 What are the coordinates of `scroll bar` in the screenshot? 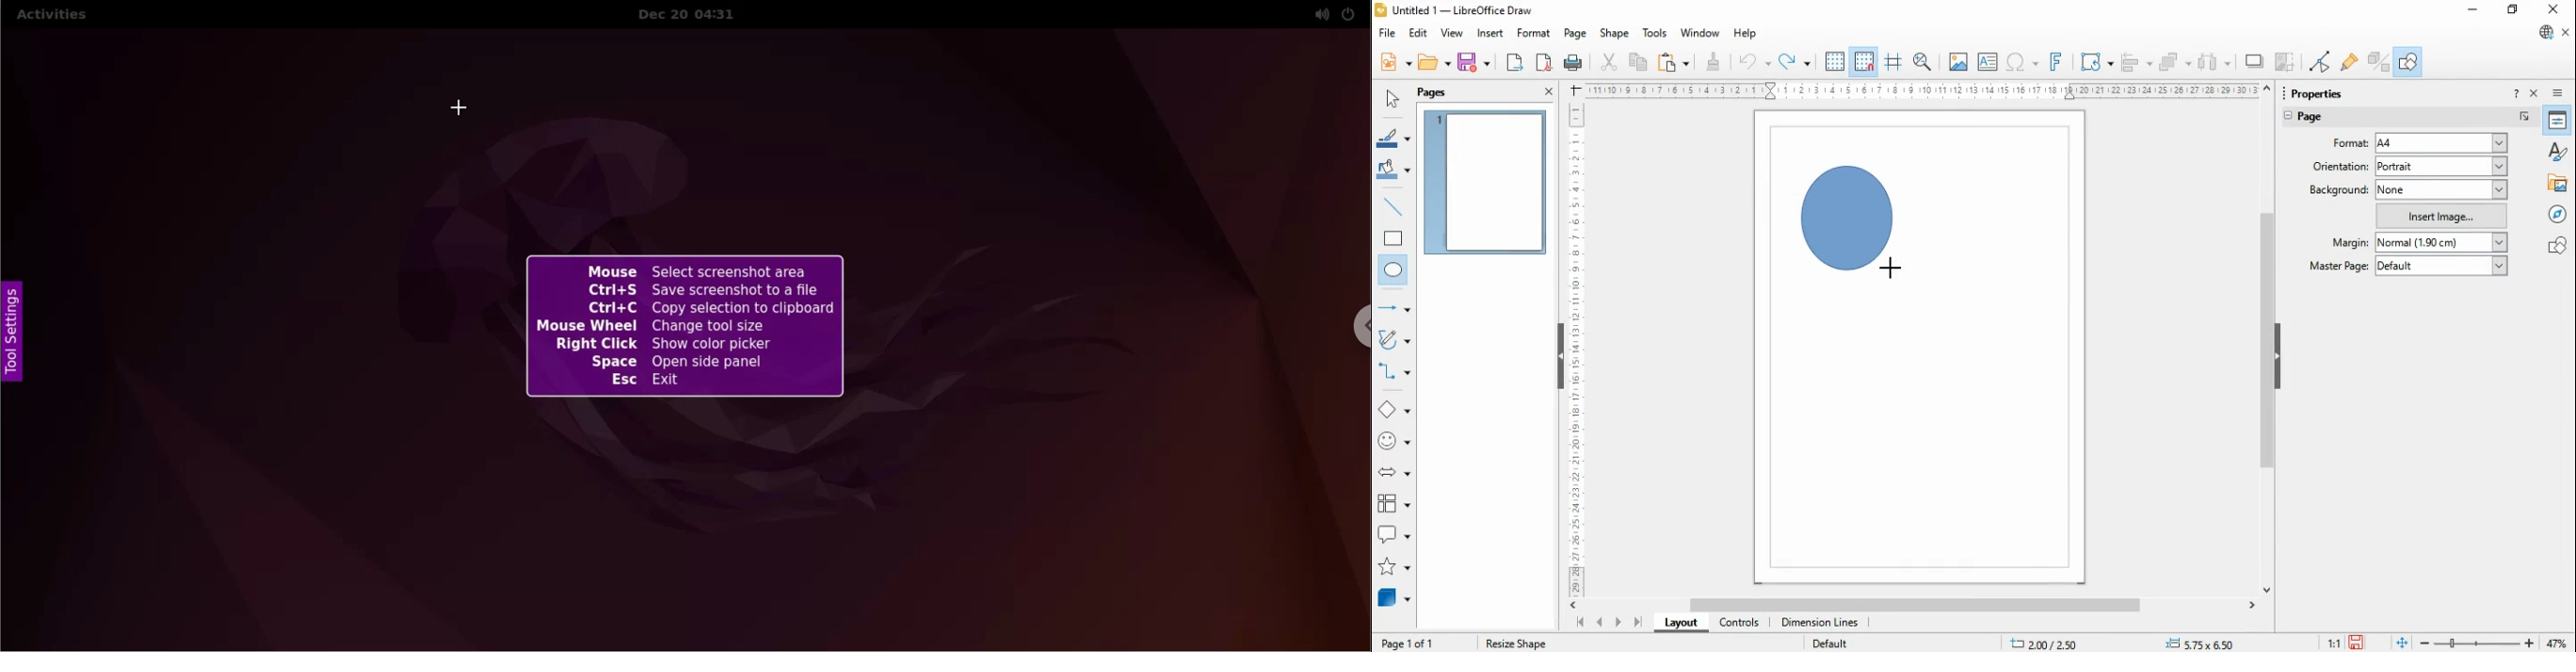 It's located at (1919, 605).